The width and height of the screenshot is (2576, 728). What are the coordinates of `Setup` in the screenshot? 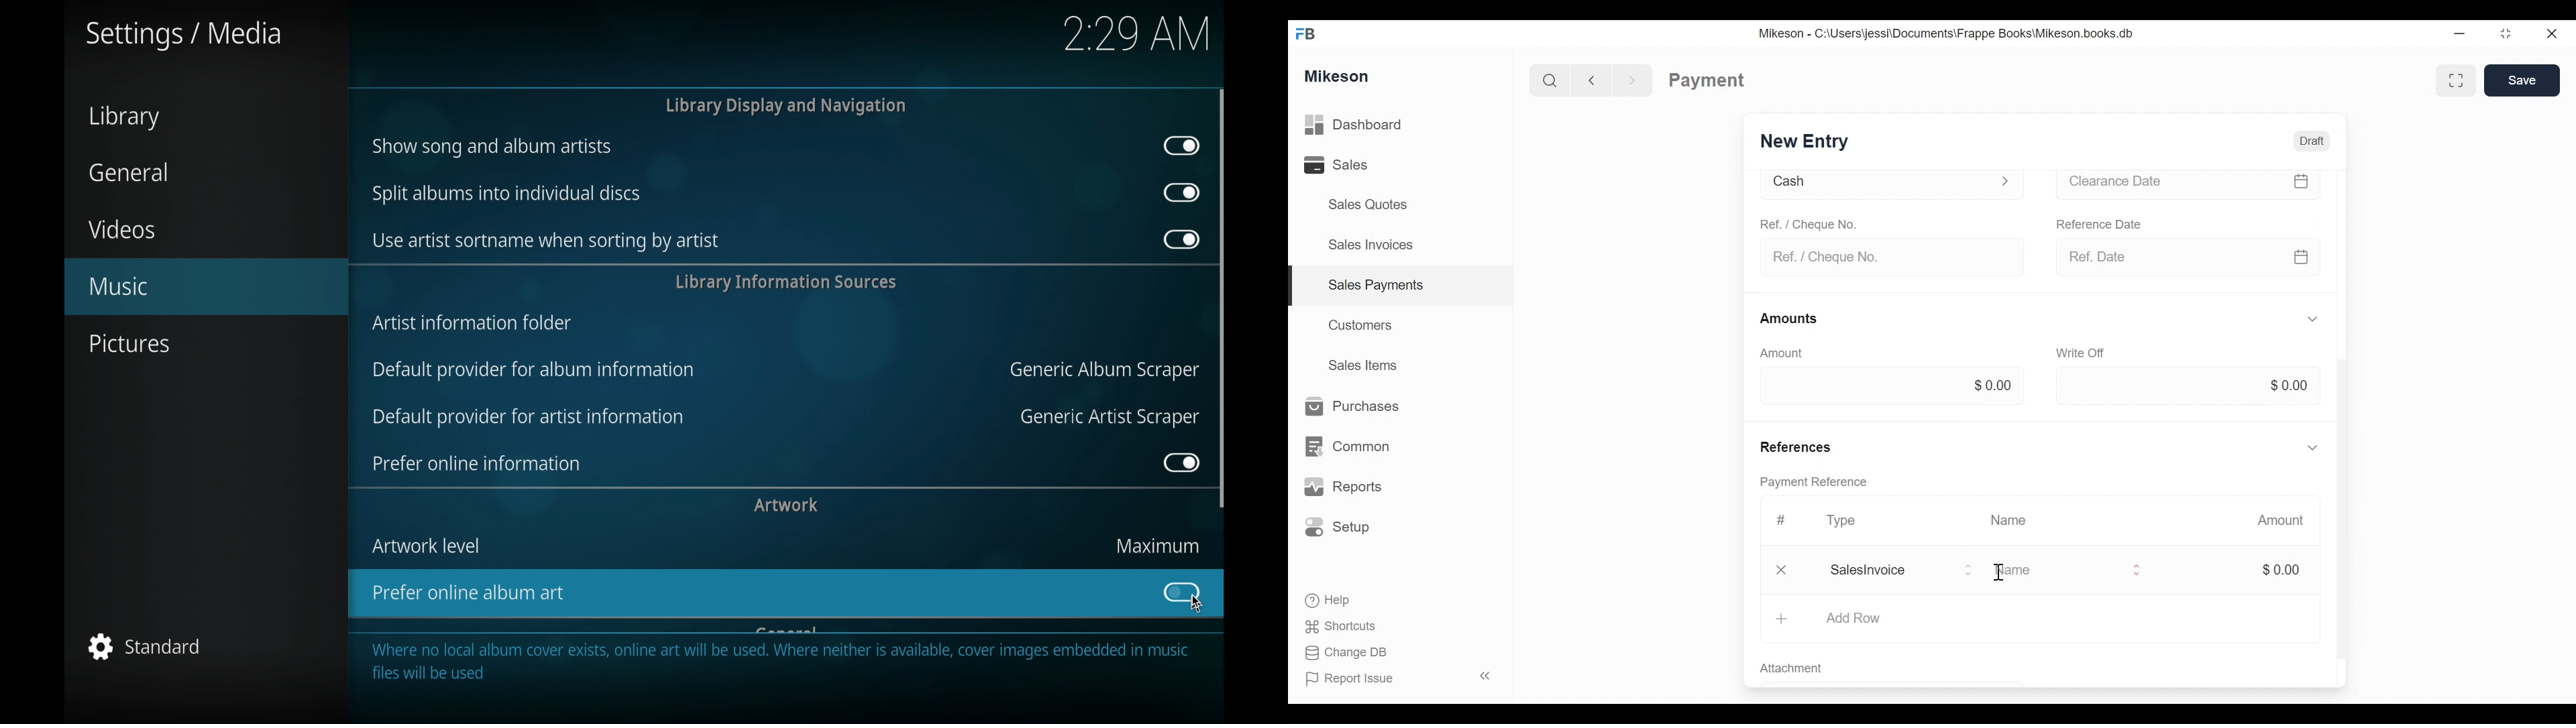 It's located at (1342, 528).